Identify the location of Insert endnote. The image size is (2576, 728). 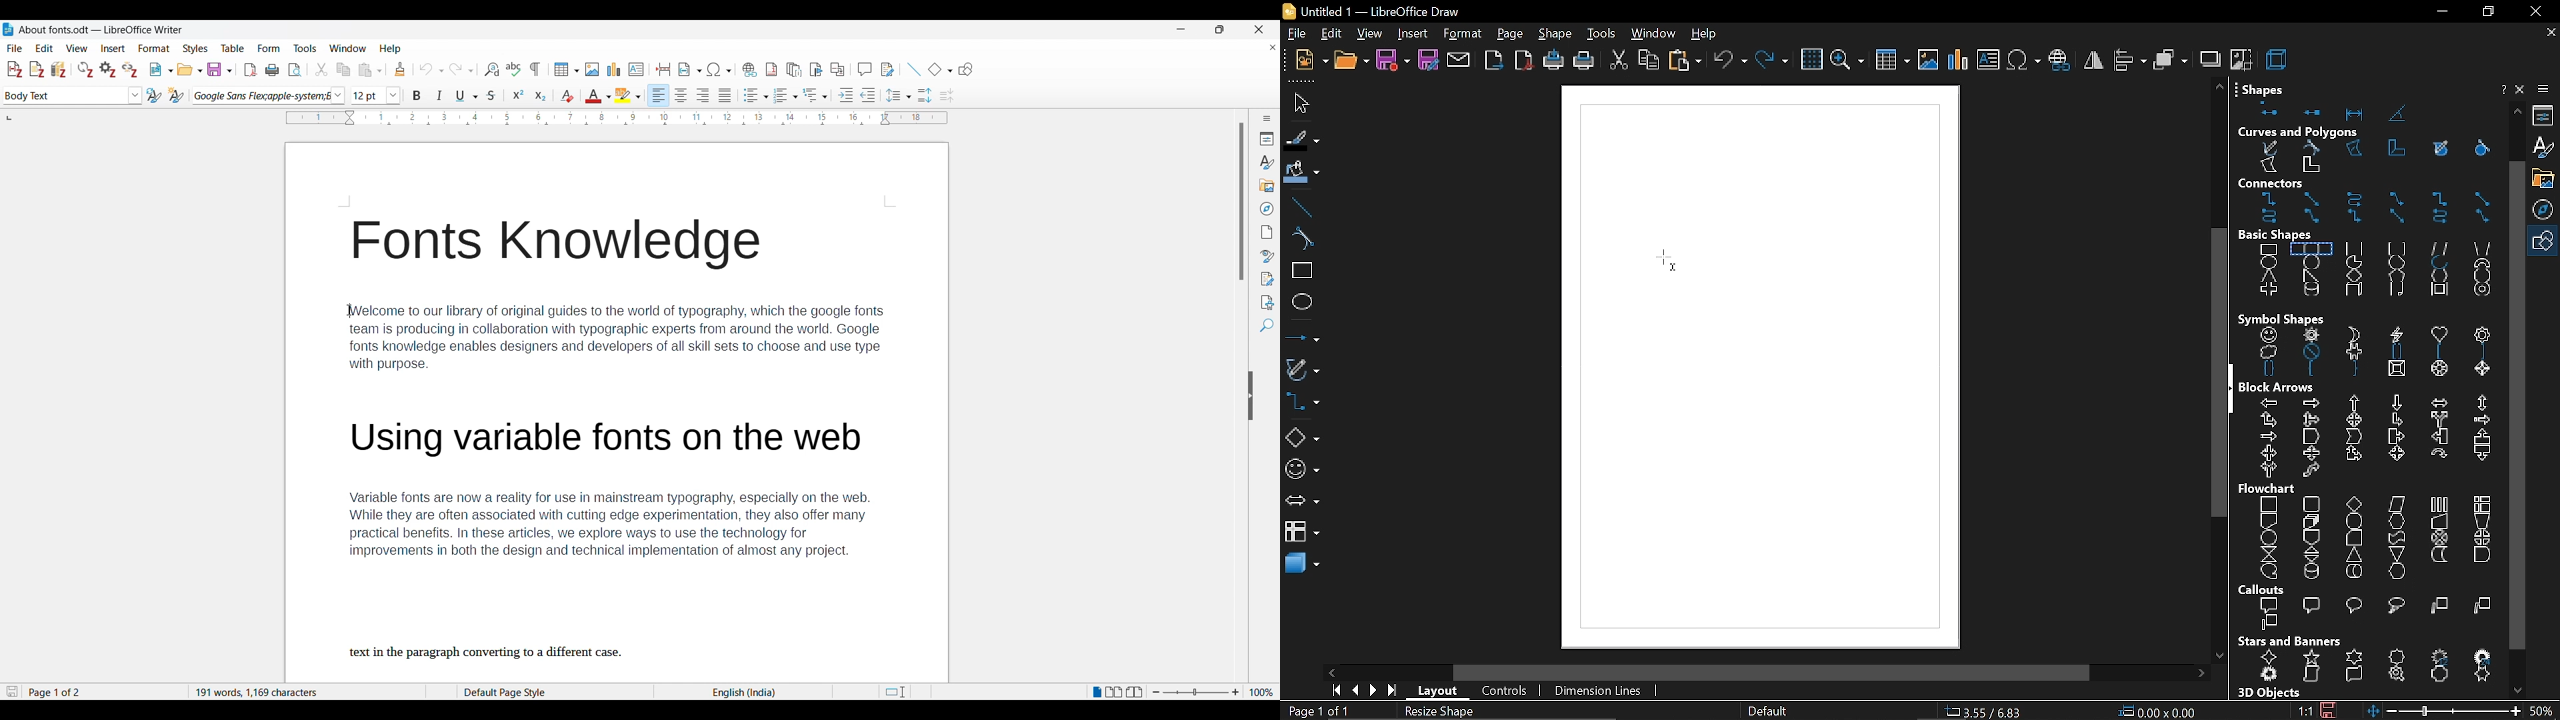
(794, 69).